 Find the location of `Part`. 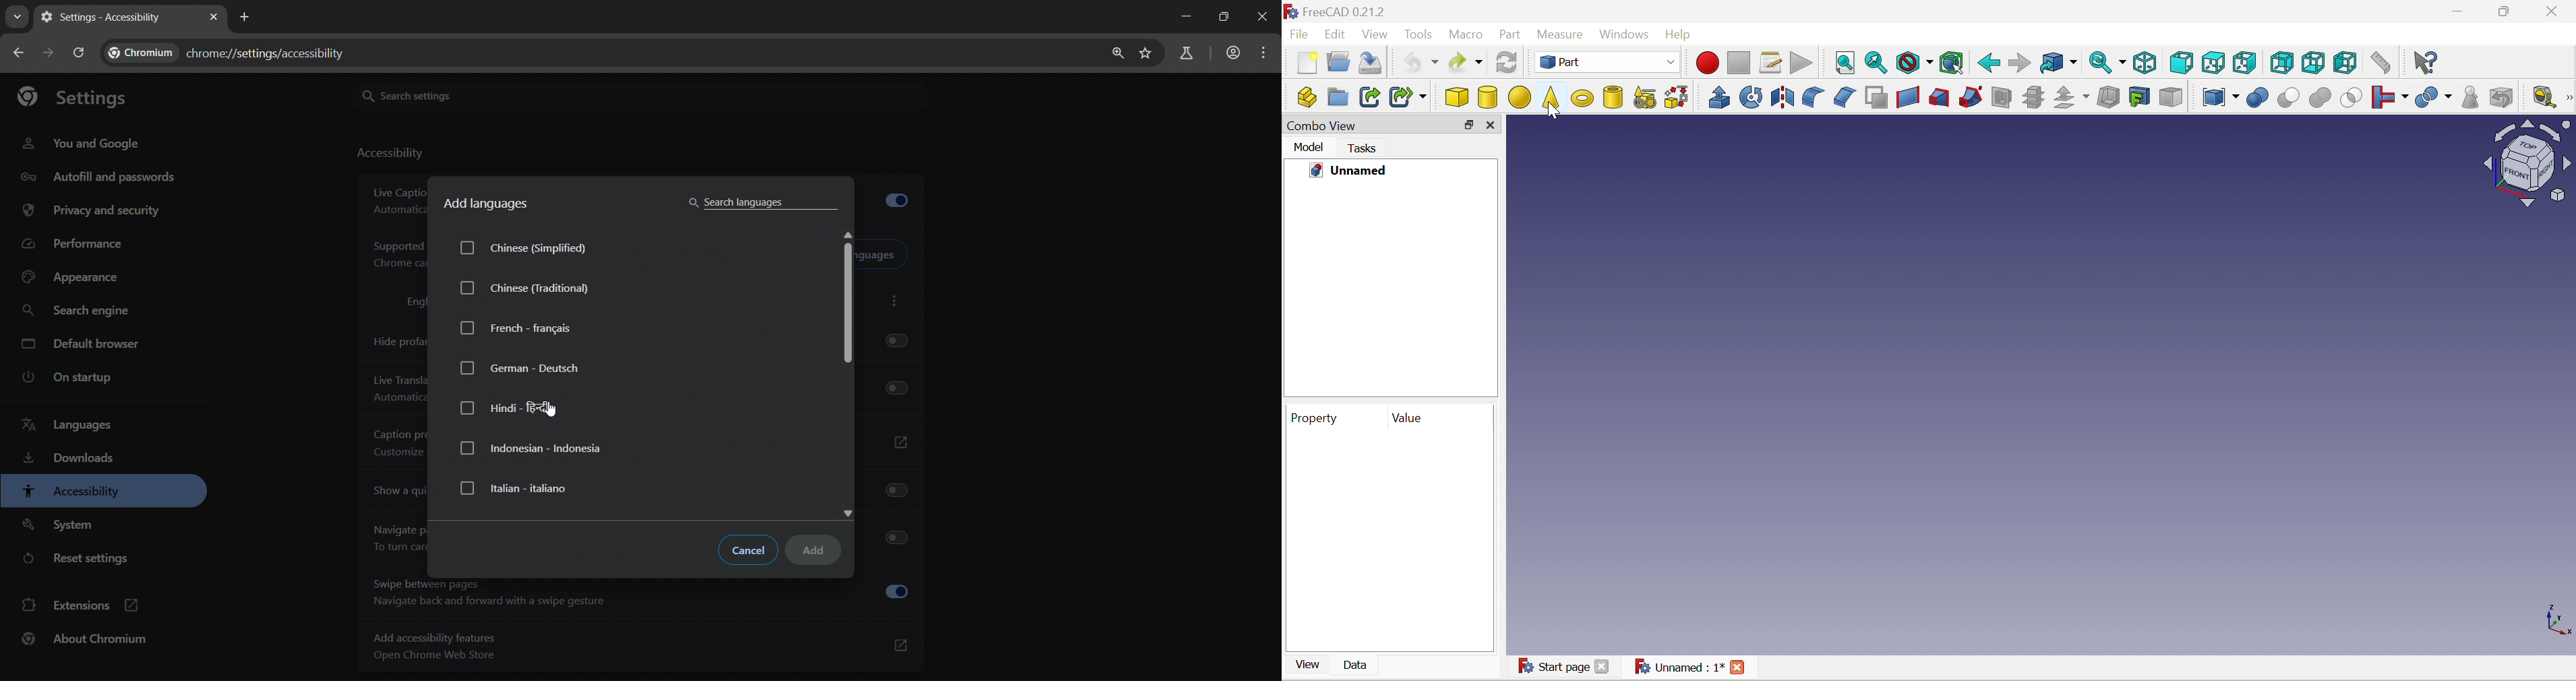

Part is located at coordinates (1607, 61).